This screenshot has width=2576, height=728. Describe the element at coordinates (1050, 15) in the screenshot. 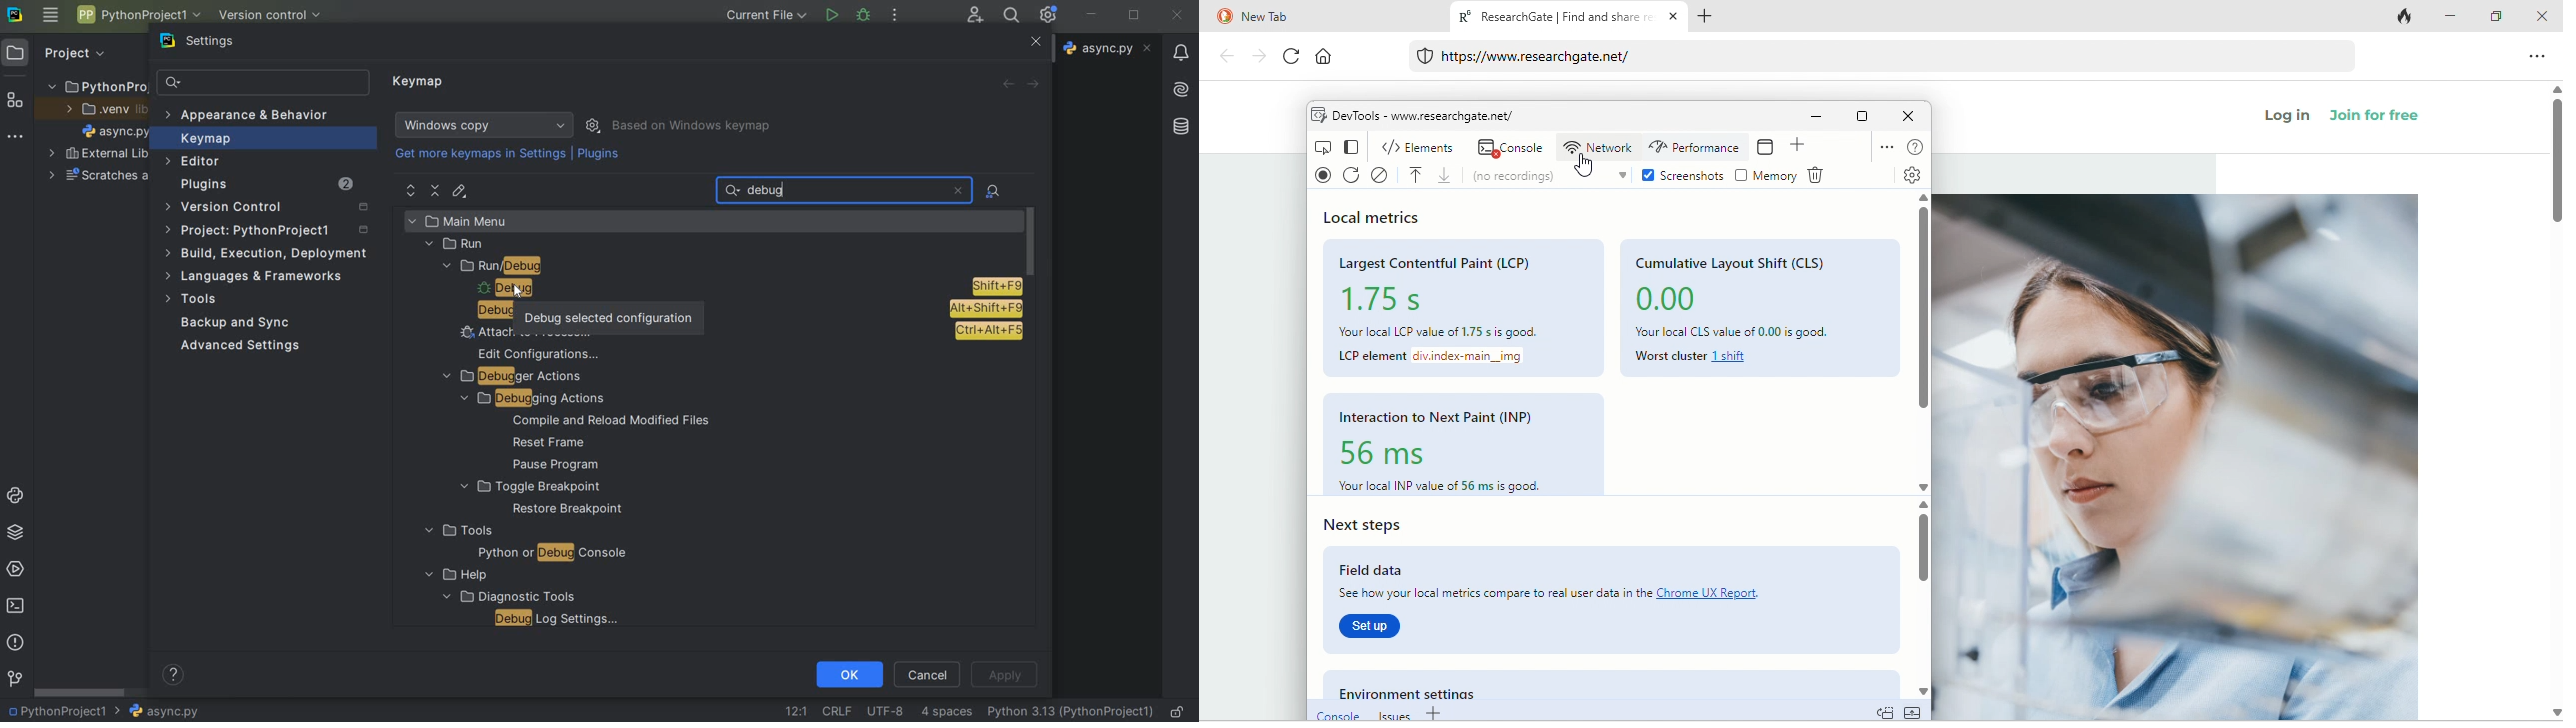

I see `ide and project settings` at that location.